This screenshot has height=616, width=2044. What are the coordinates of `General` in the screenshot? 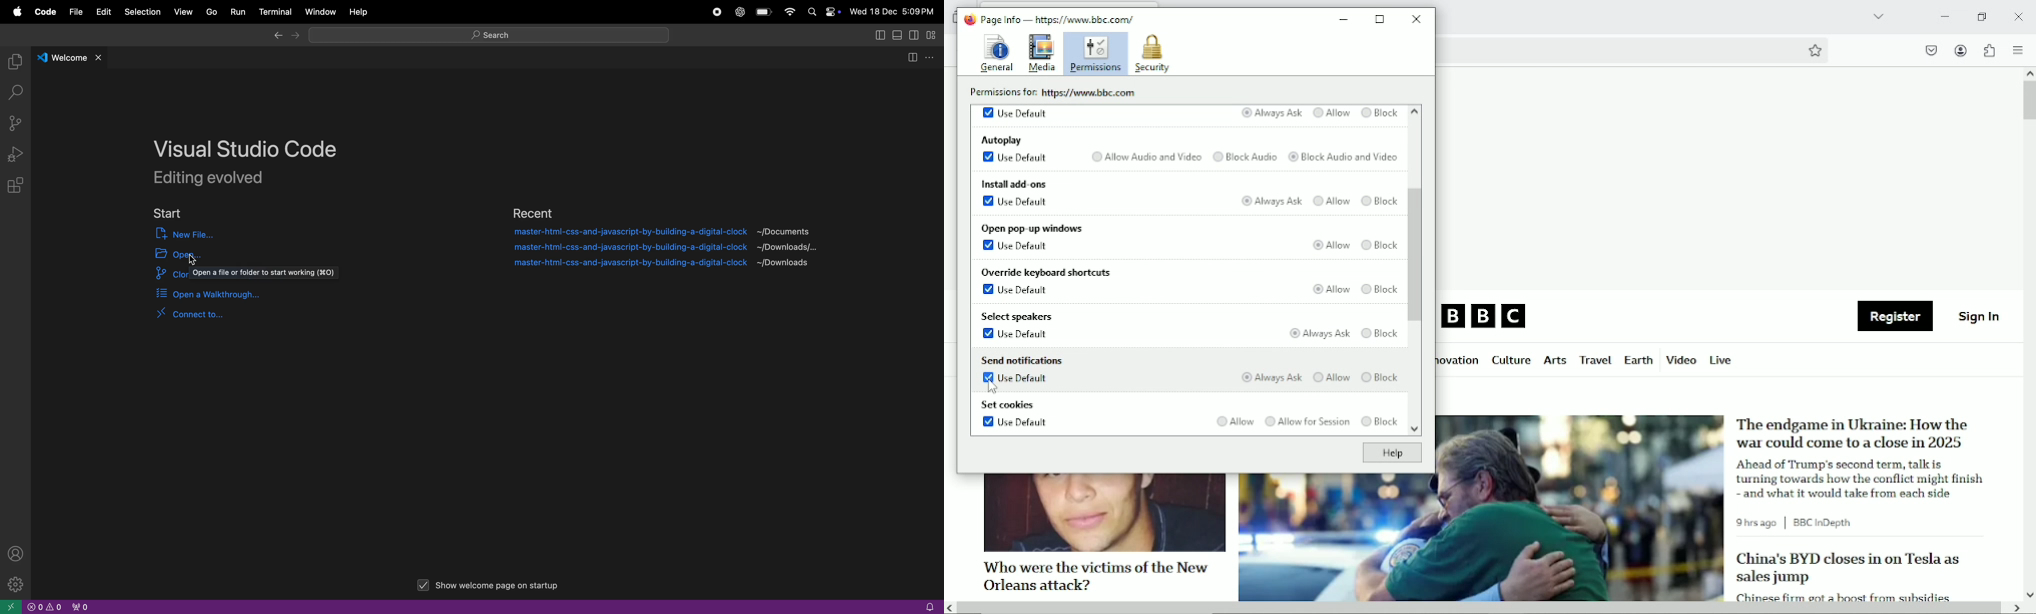 It's located at (995, 52).